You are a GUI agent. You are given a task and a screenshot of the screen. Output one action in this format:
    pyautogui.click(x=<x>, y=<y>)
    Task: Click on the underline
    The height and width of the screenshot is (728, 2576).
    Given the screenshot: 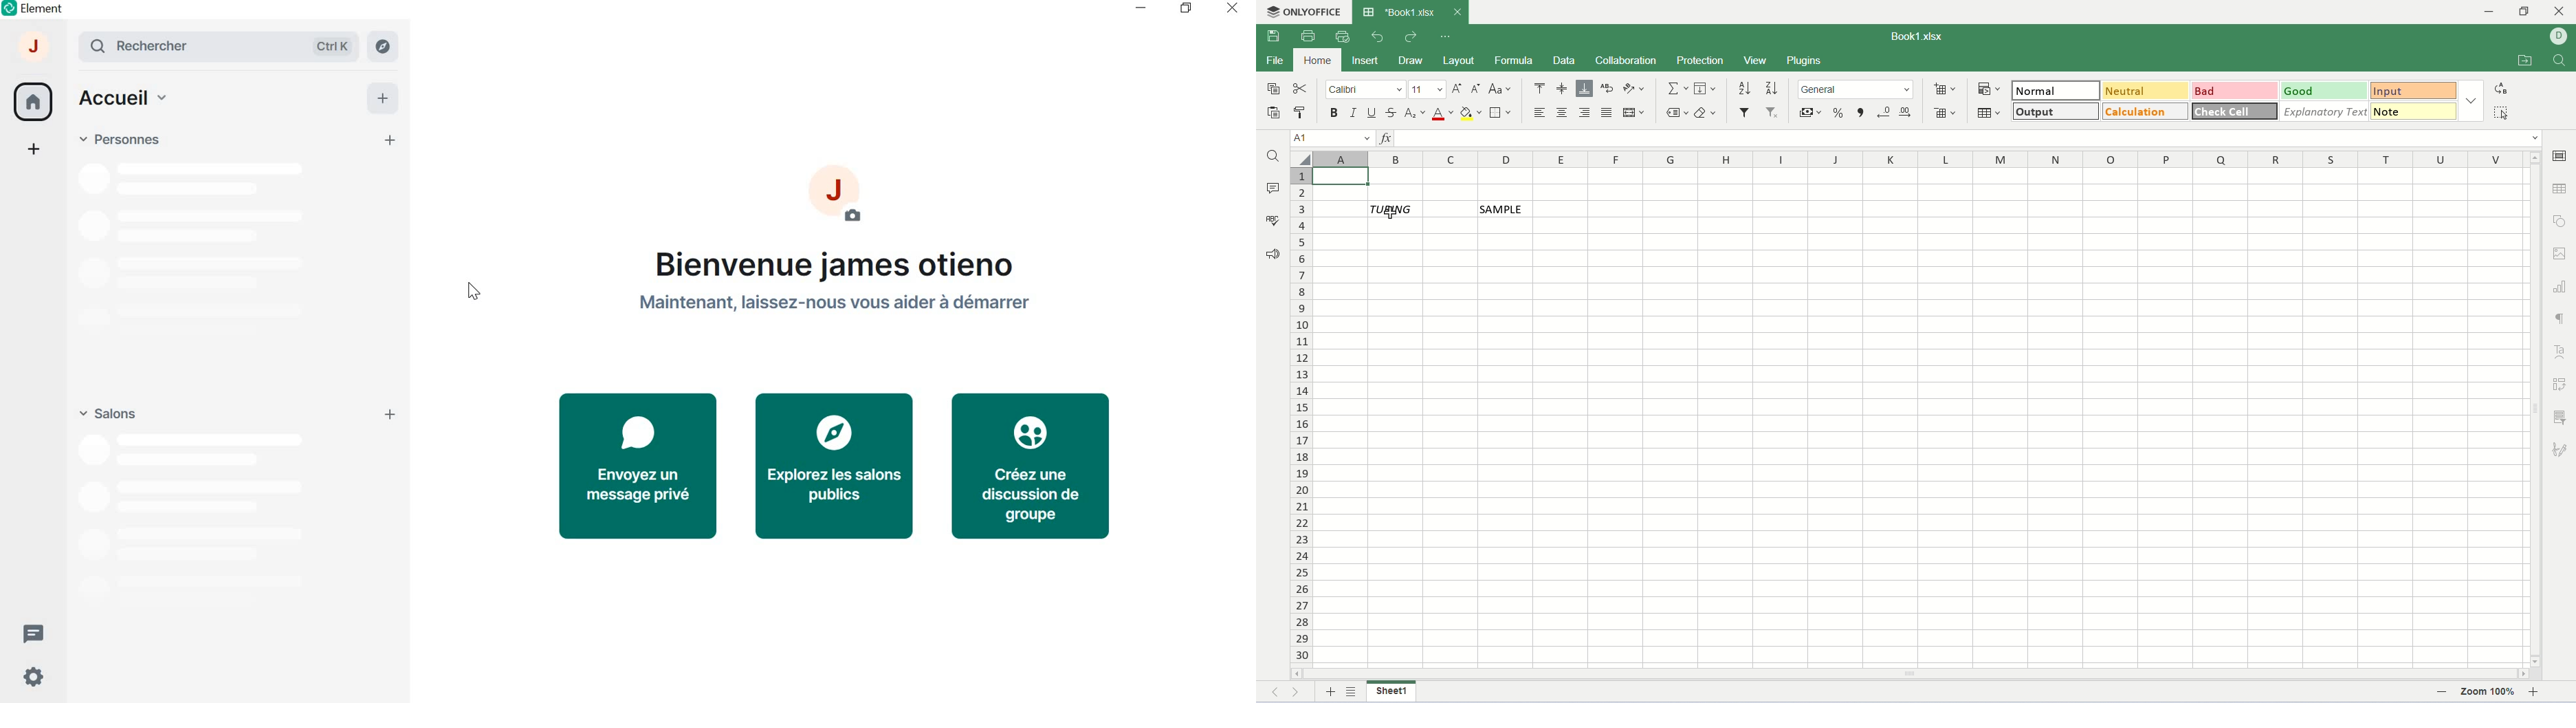 What is the action you would take?
    pyautogui.click(x=1372, y=114)
    